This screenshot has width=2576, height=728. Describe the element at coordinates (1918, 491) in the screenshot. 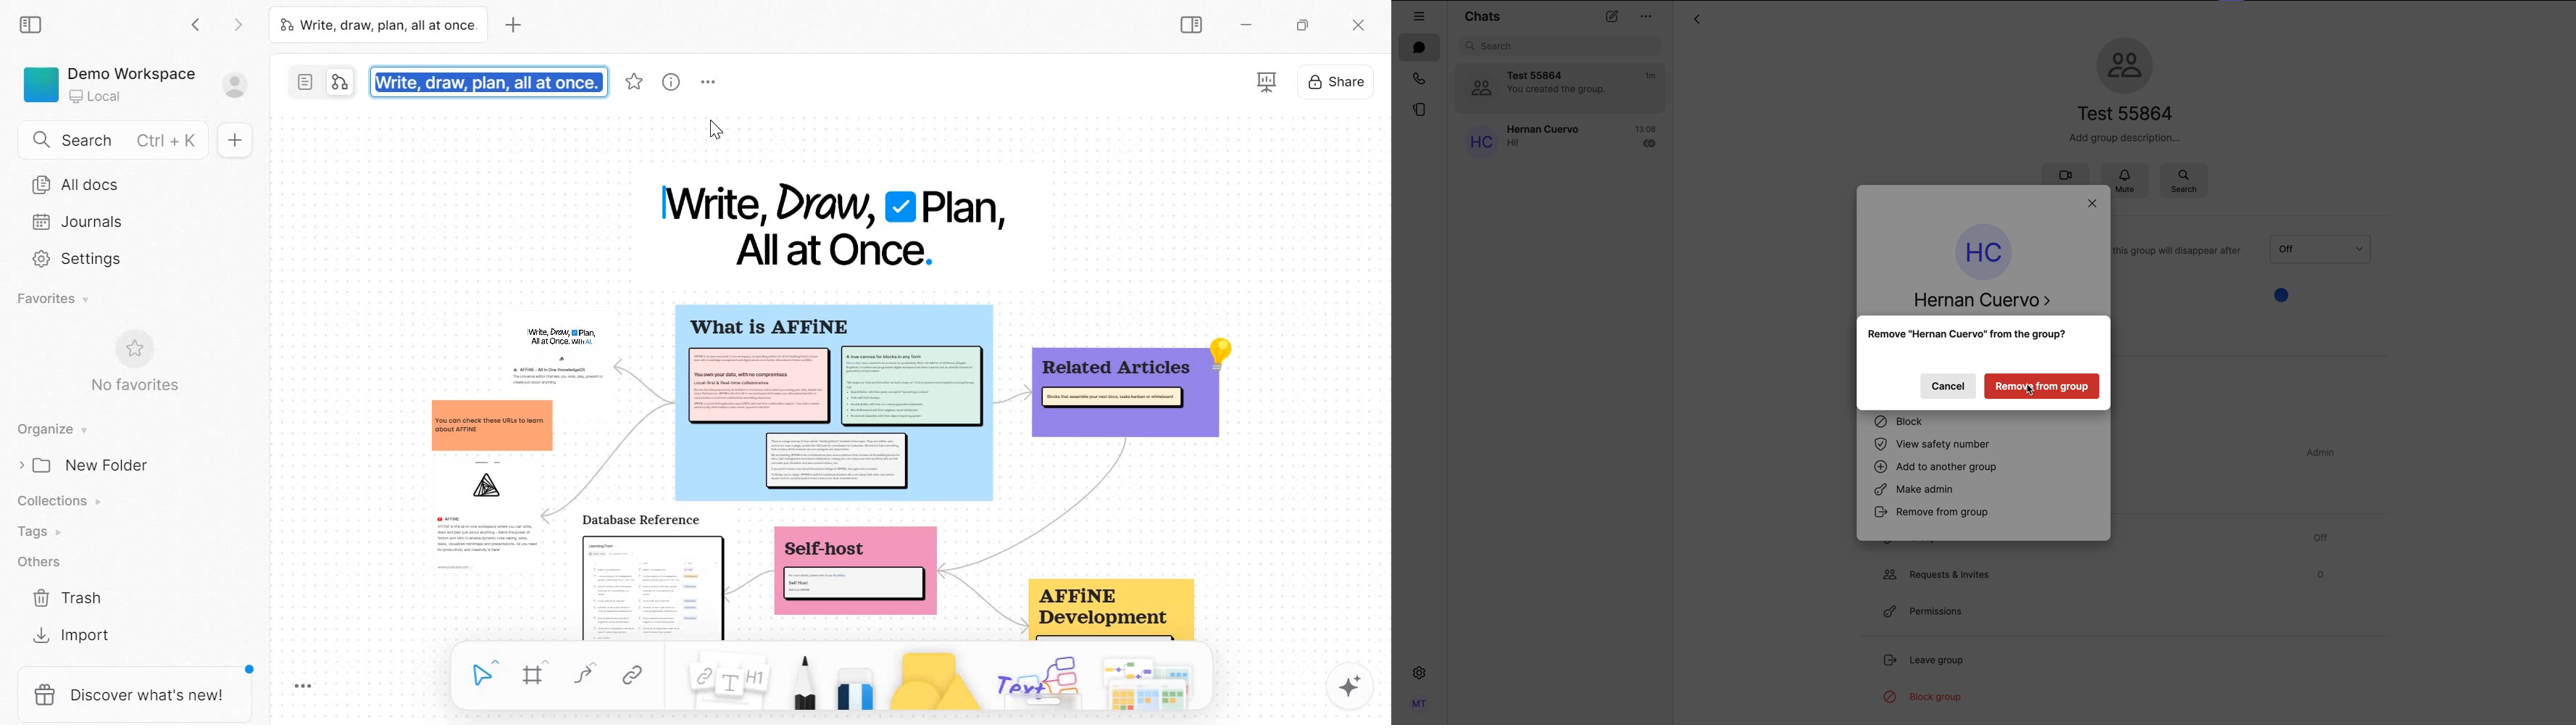

I see `make admin` at that location.